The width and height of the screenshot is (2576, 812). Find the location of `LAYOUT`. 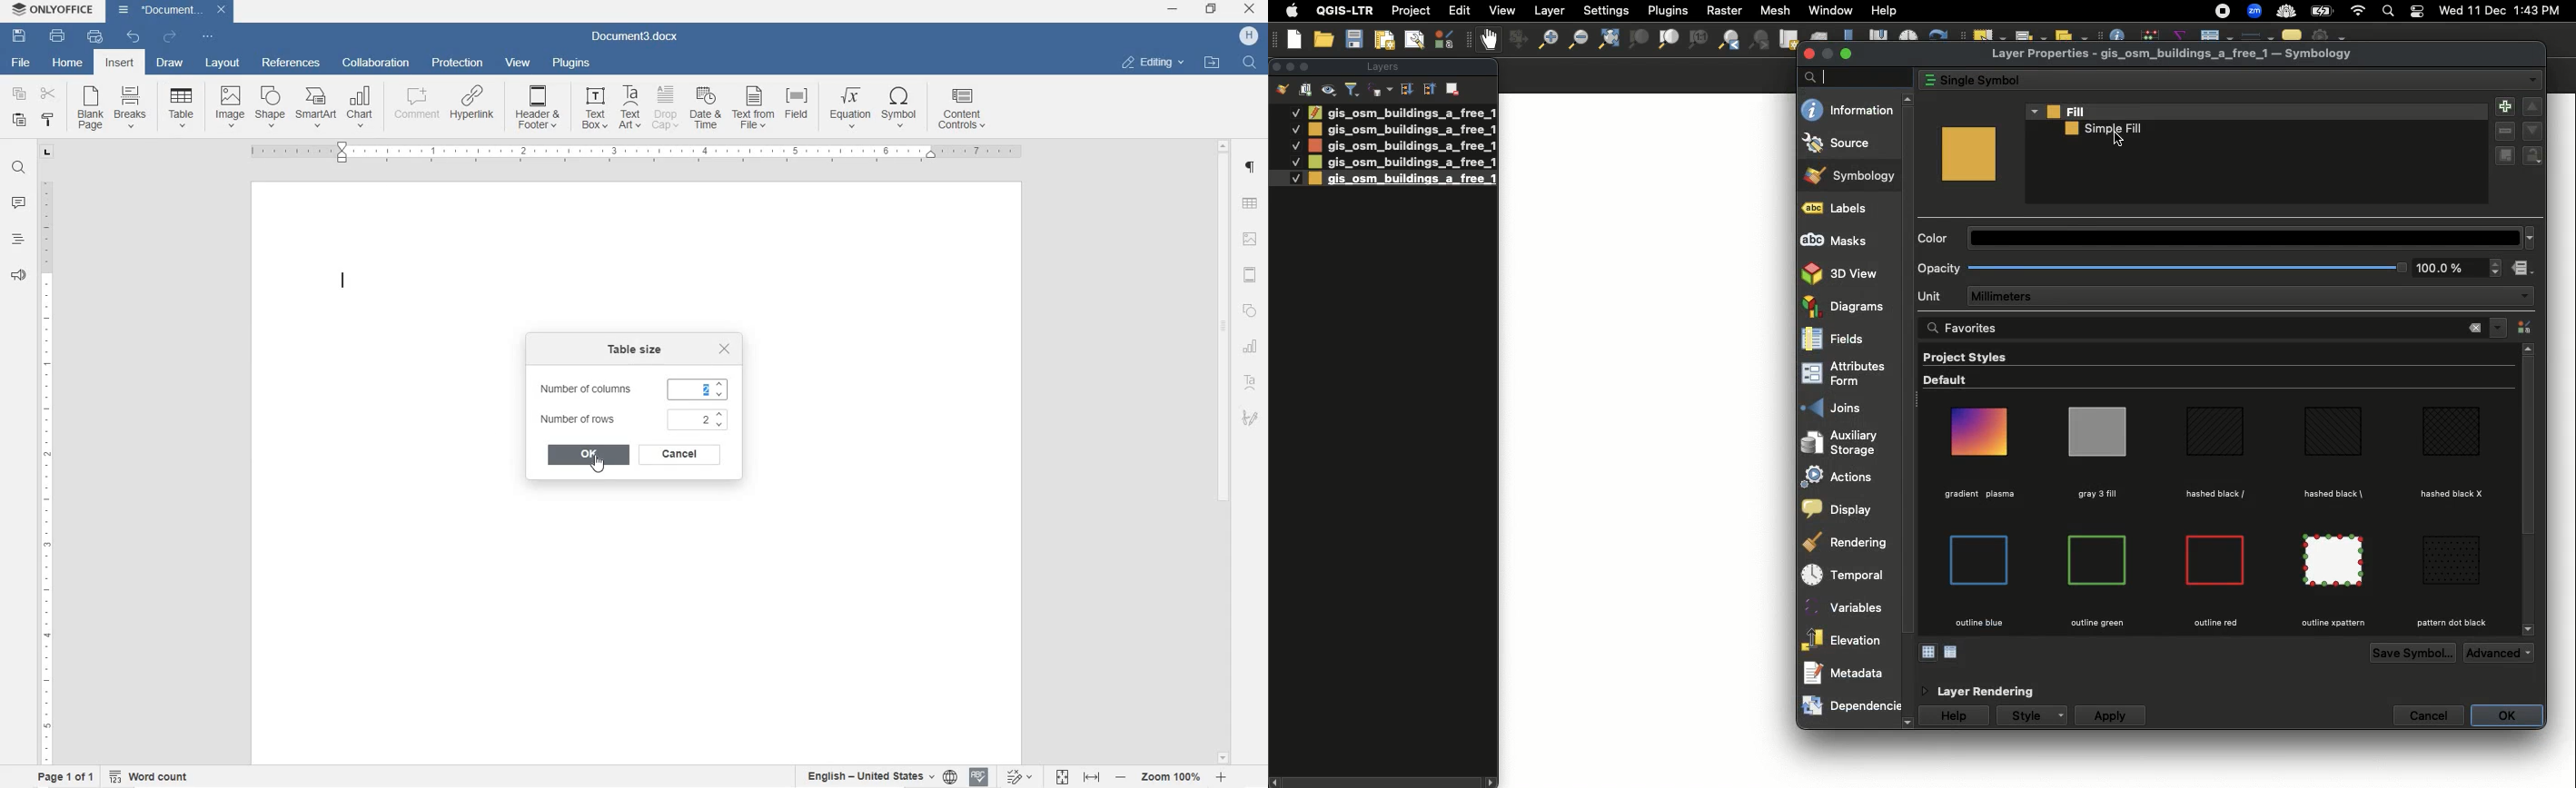

LAYOUT is located at coordinates (224, 64).